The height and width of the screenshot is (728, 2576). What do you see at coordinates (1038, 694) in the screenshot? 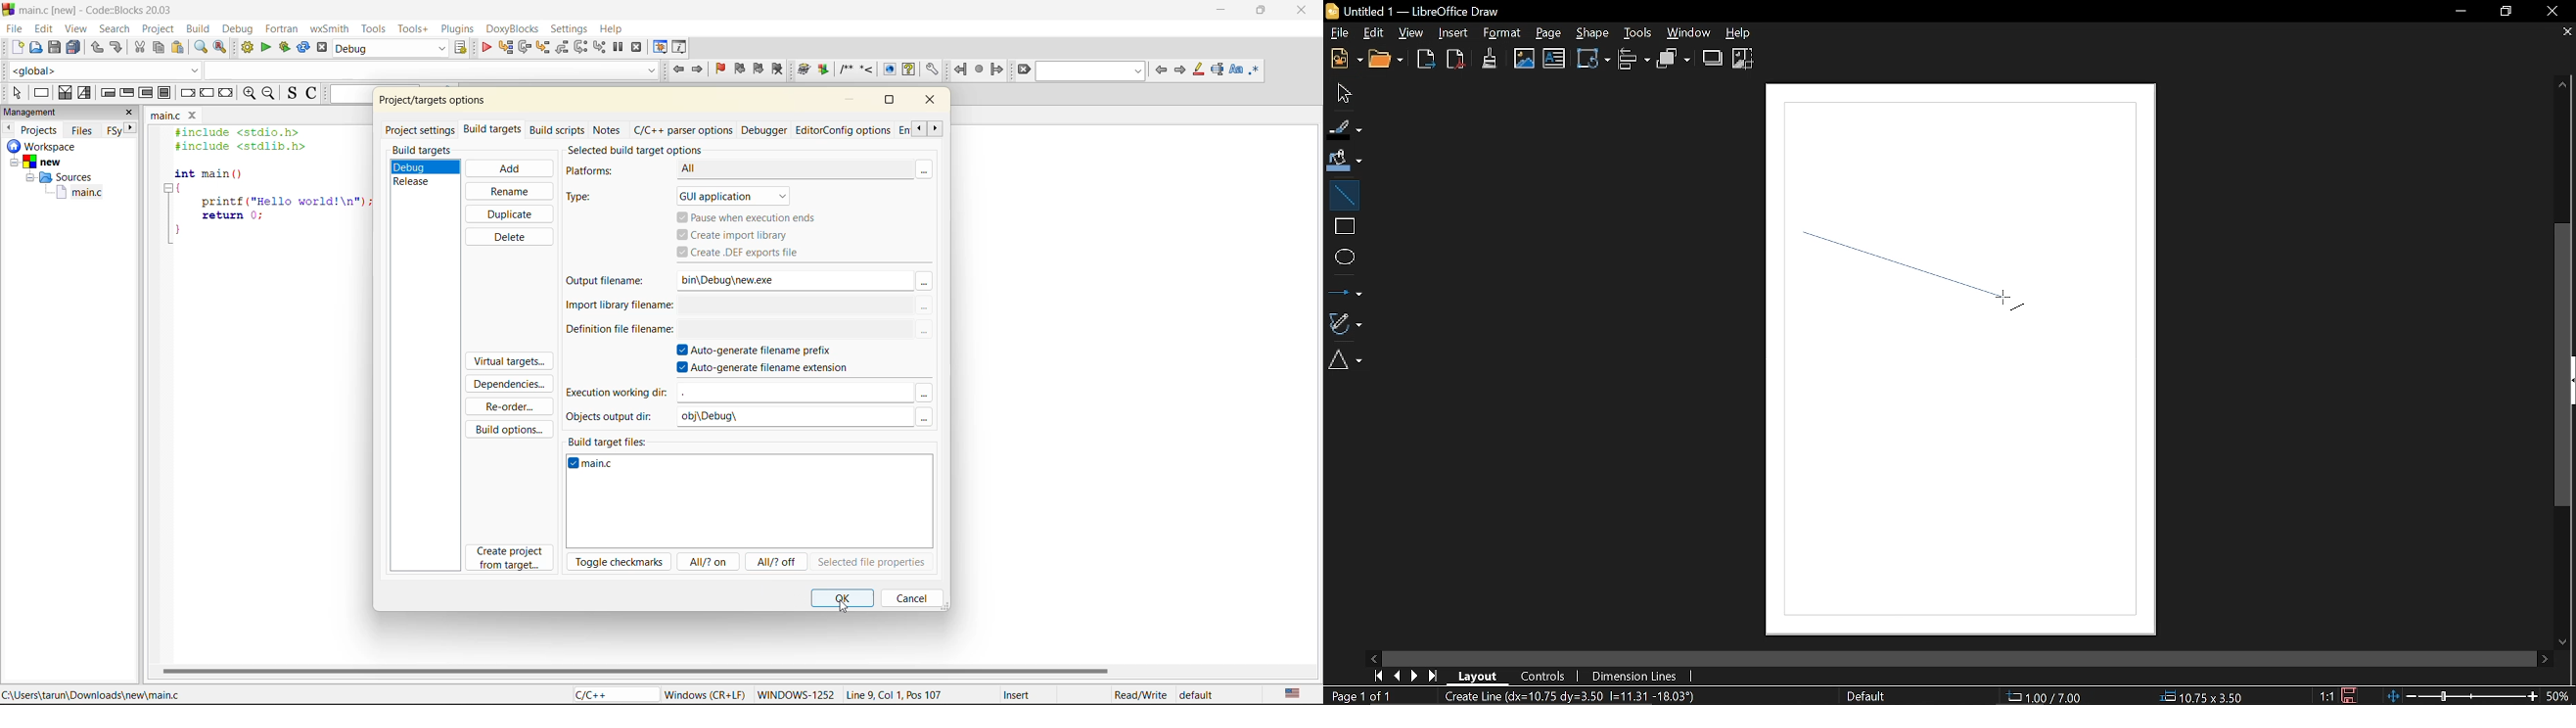
I see `Insert` at bounding box center [1038, 694].